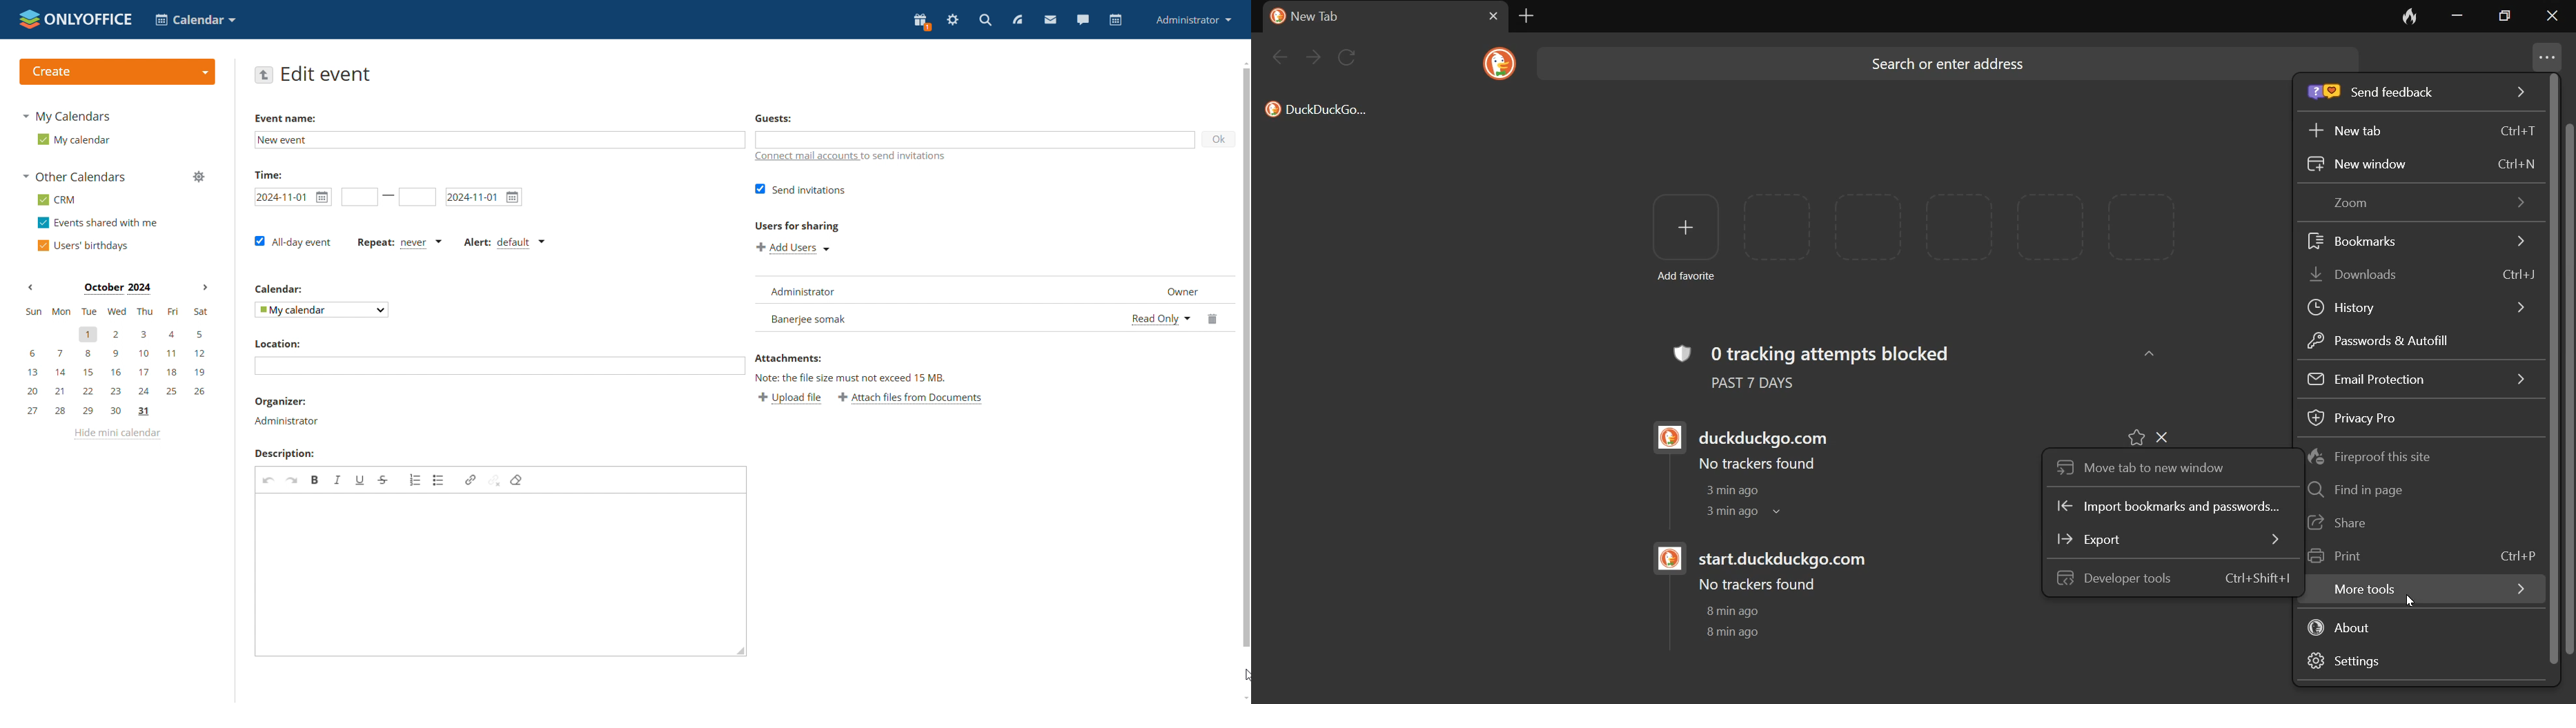 The height and width of the screenshot is (728, 2576). I want to click on Email Protection, so click(2412, 377).